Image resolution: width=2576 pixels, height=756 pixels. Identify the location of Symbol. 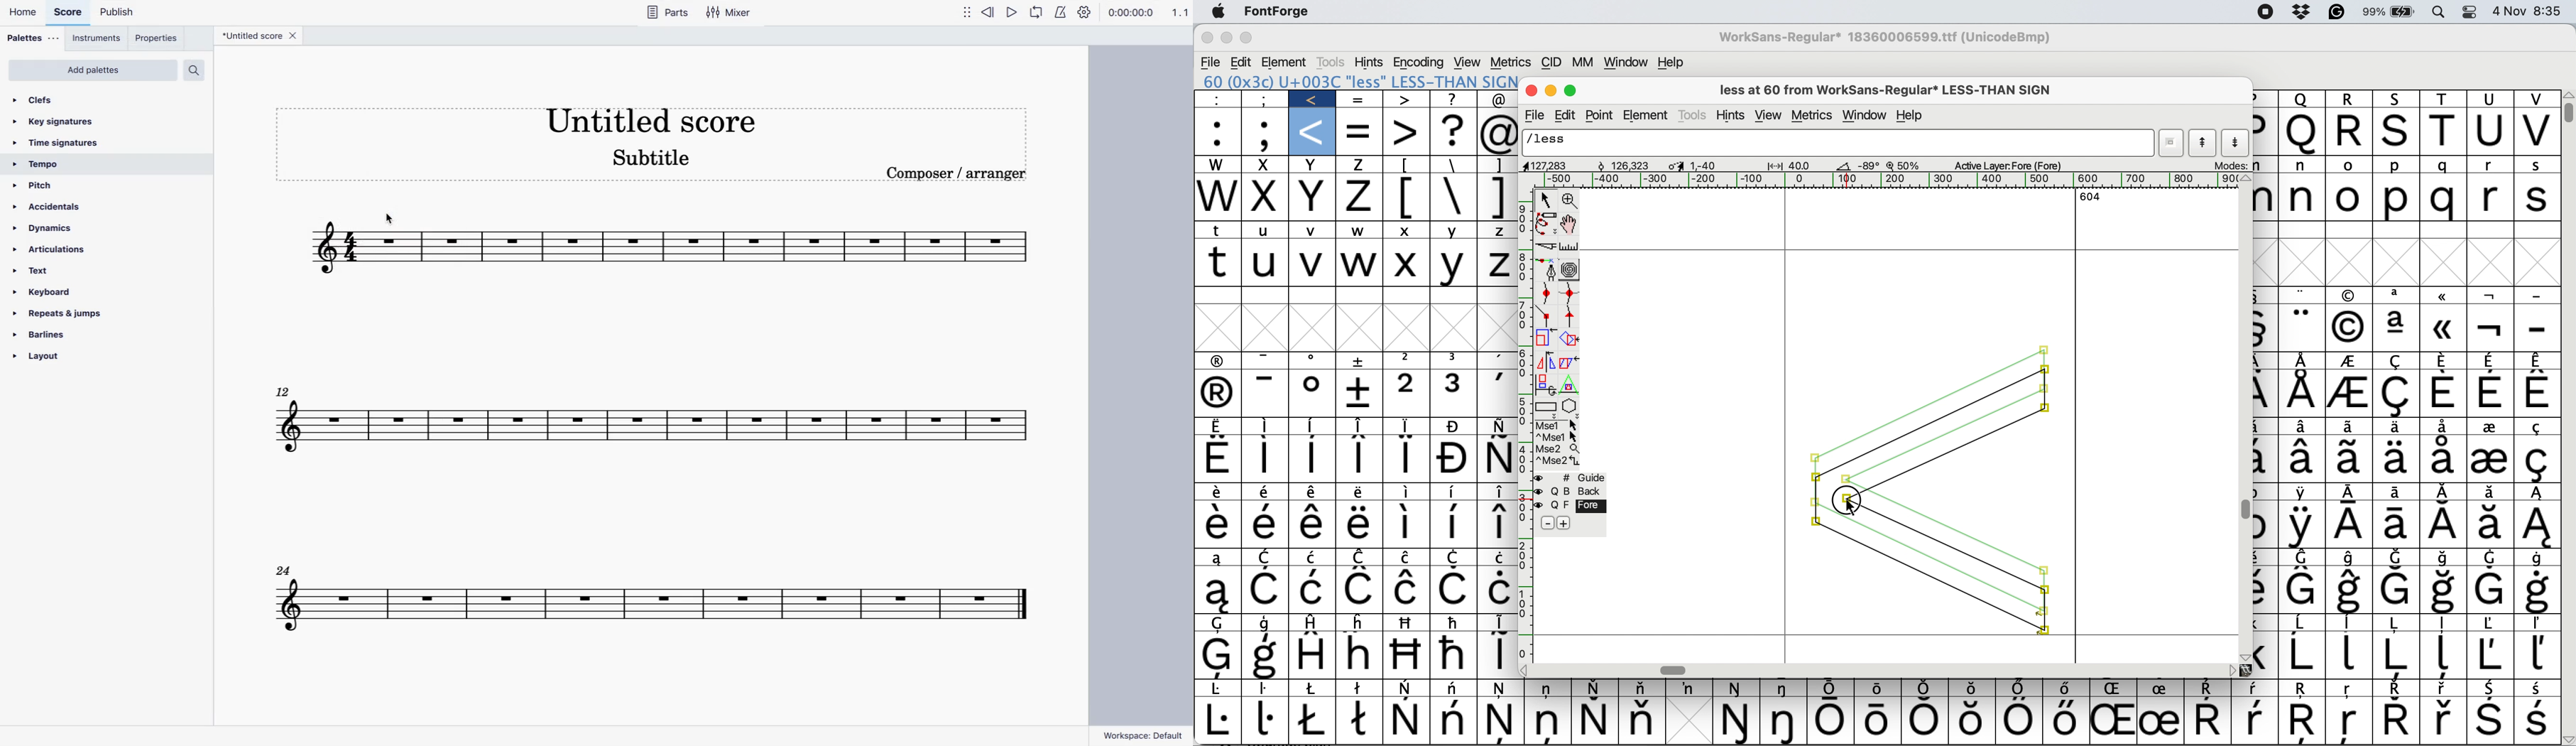
(1879, 721).